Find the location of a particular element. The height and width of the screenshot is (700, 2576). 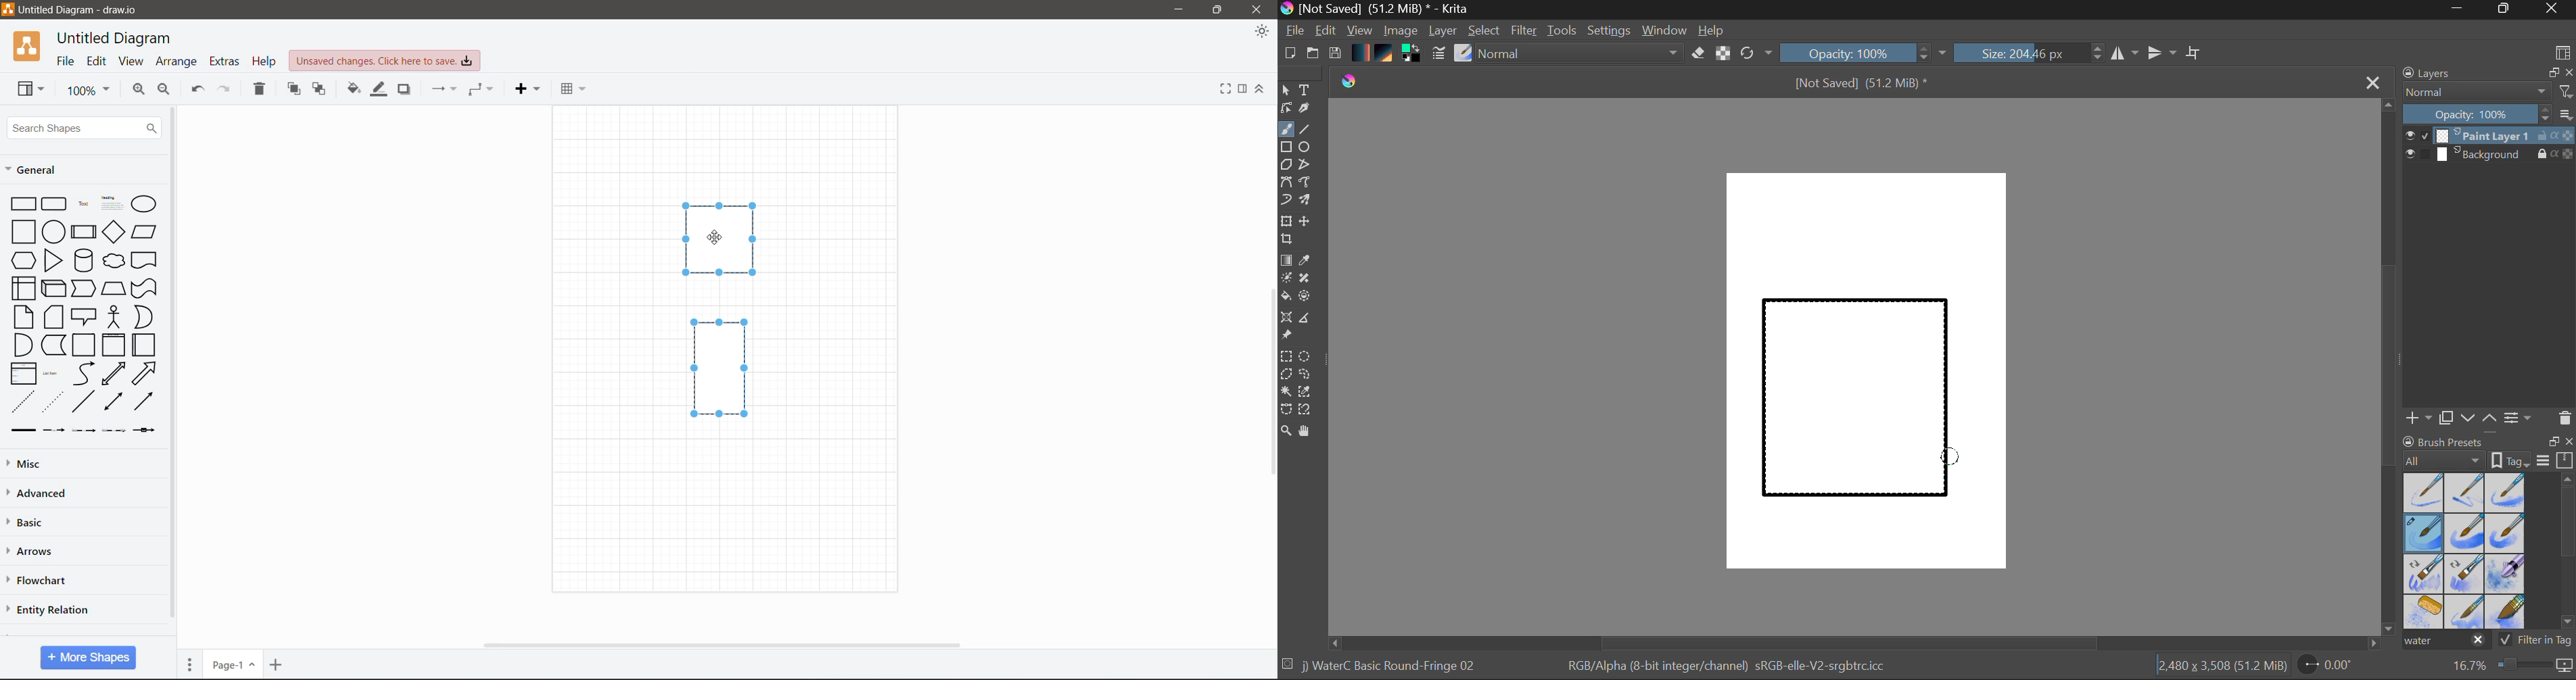

Table is located at coordinates (573, 88).